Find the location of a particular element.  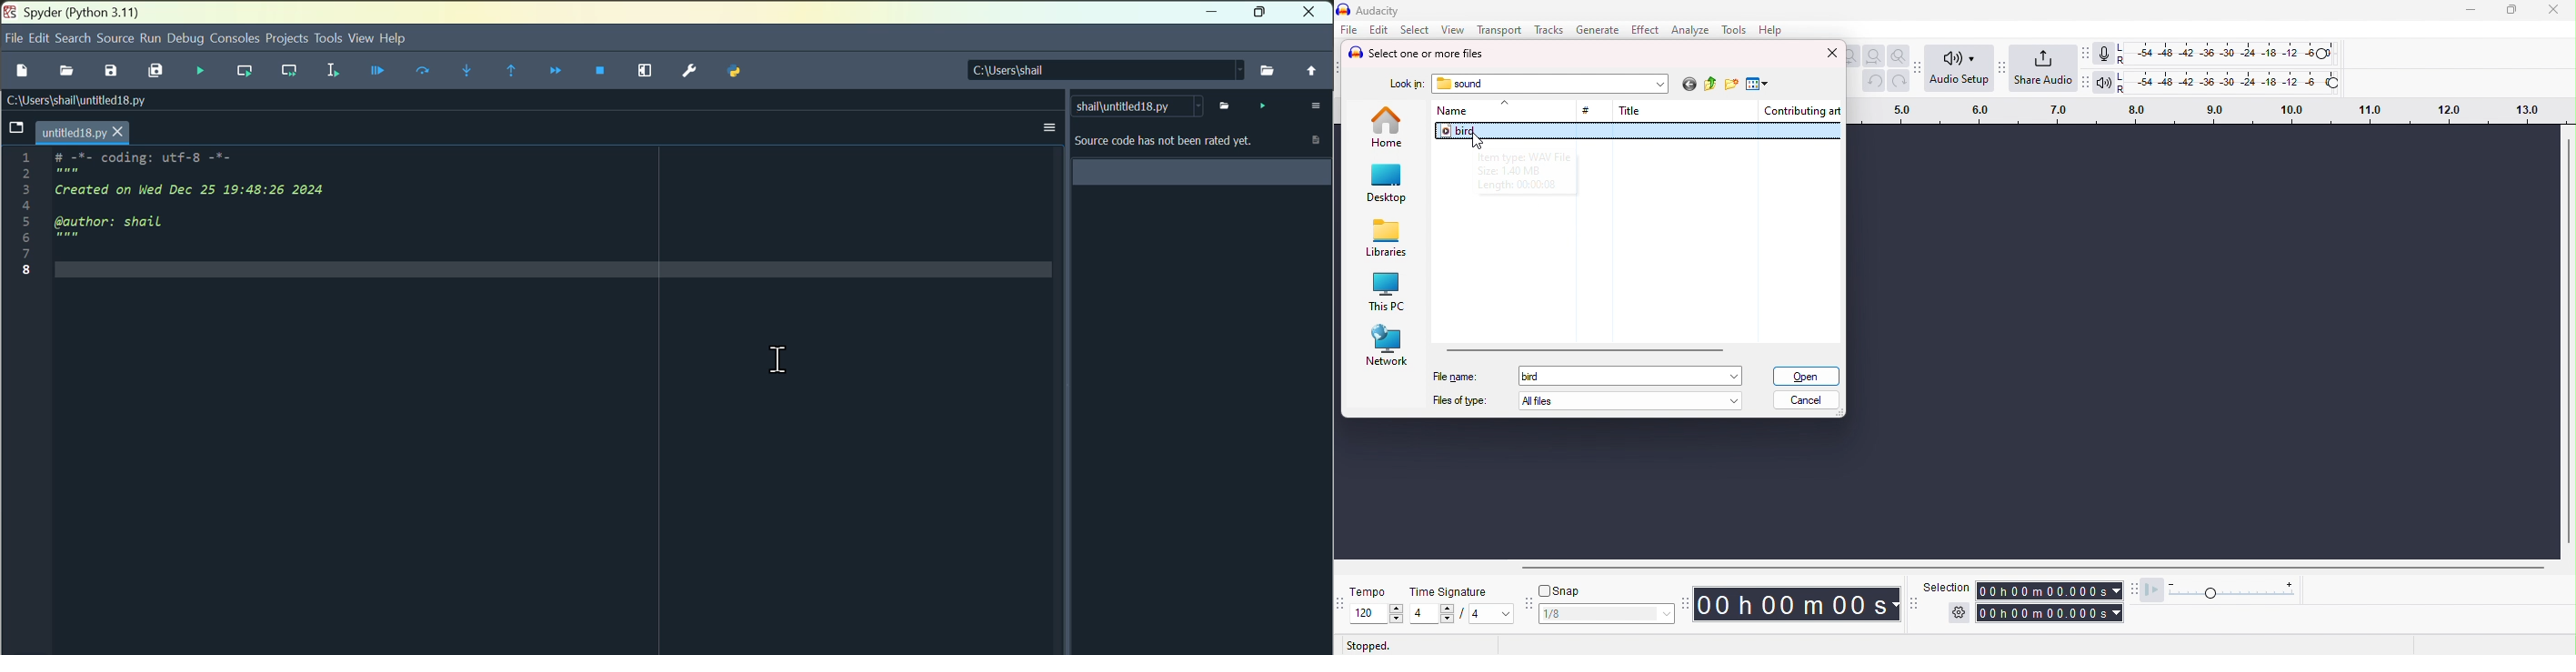

tools is located at coordinates (1735, 30).